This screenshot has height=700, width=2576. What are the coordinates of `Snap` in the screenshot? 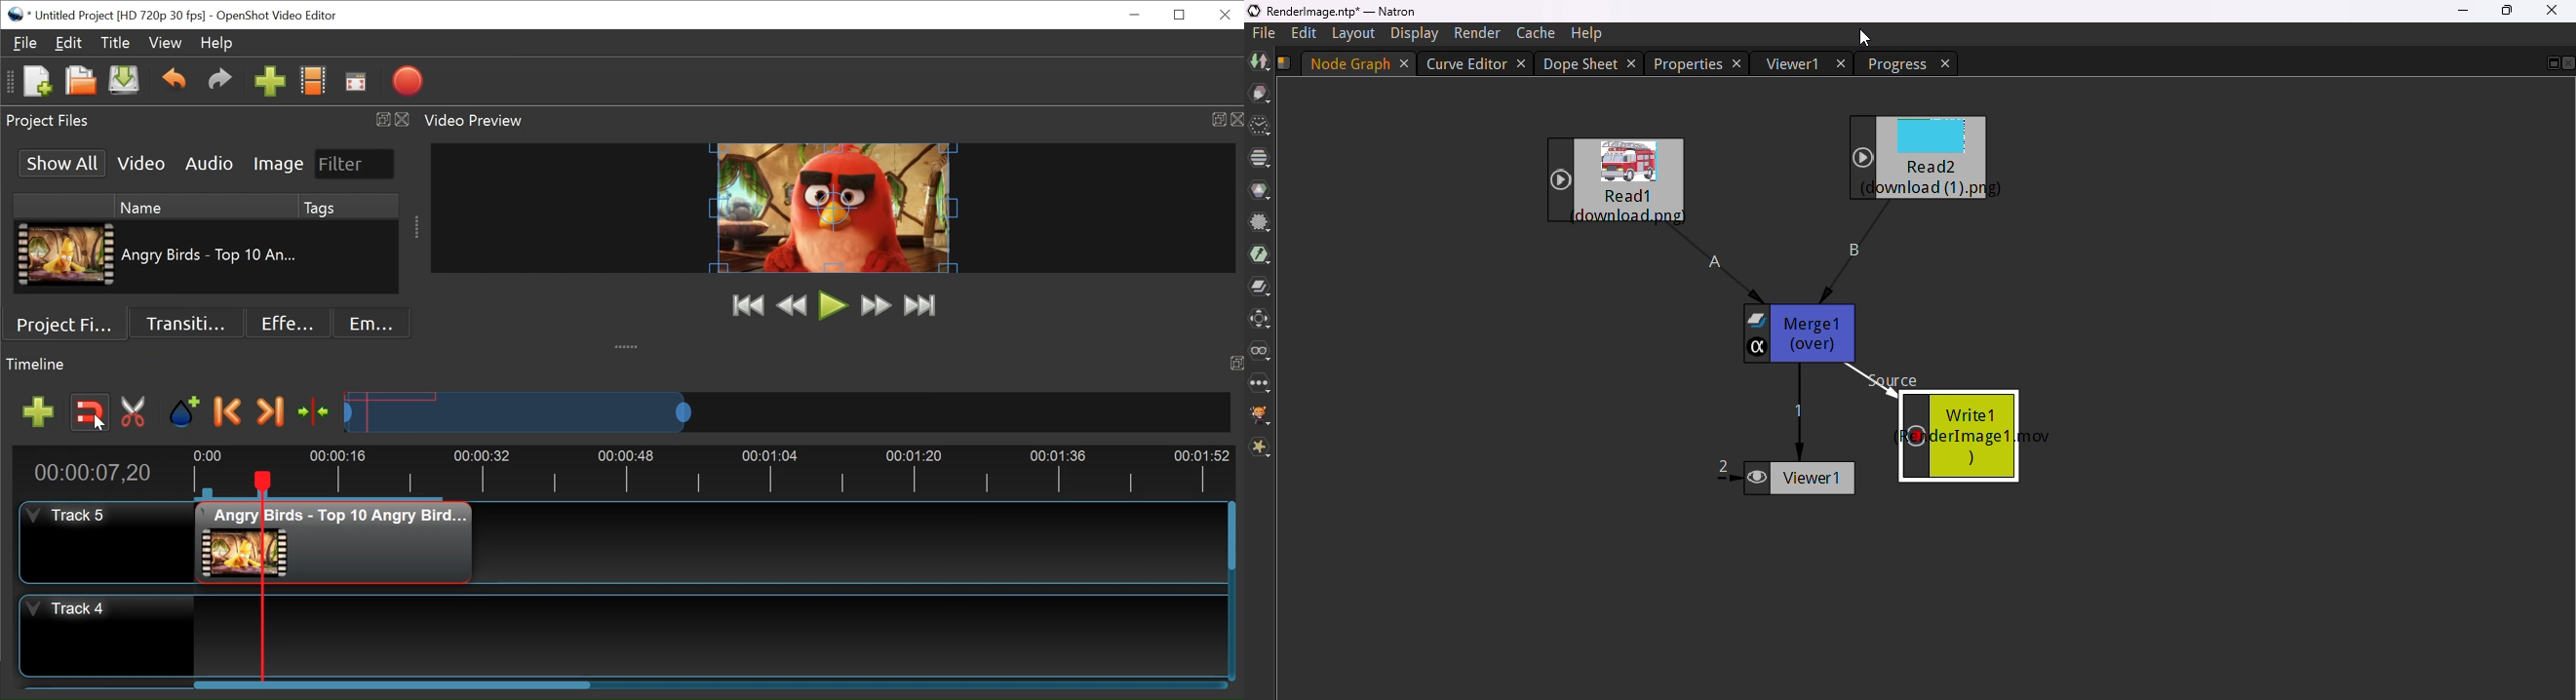 It's located at (90, 414).